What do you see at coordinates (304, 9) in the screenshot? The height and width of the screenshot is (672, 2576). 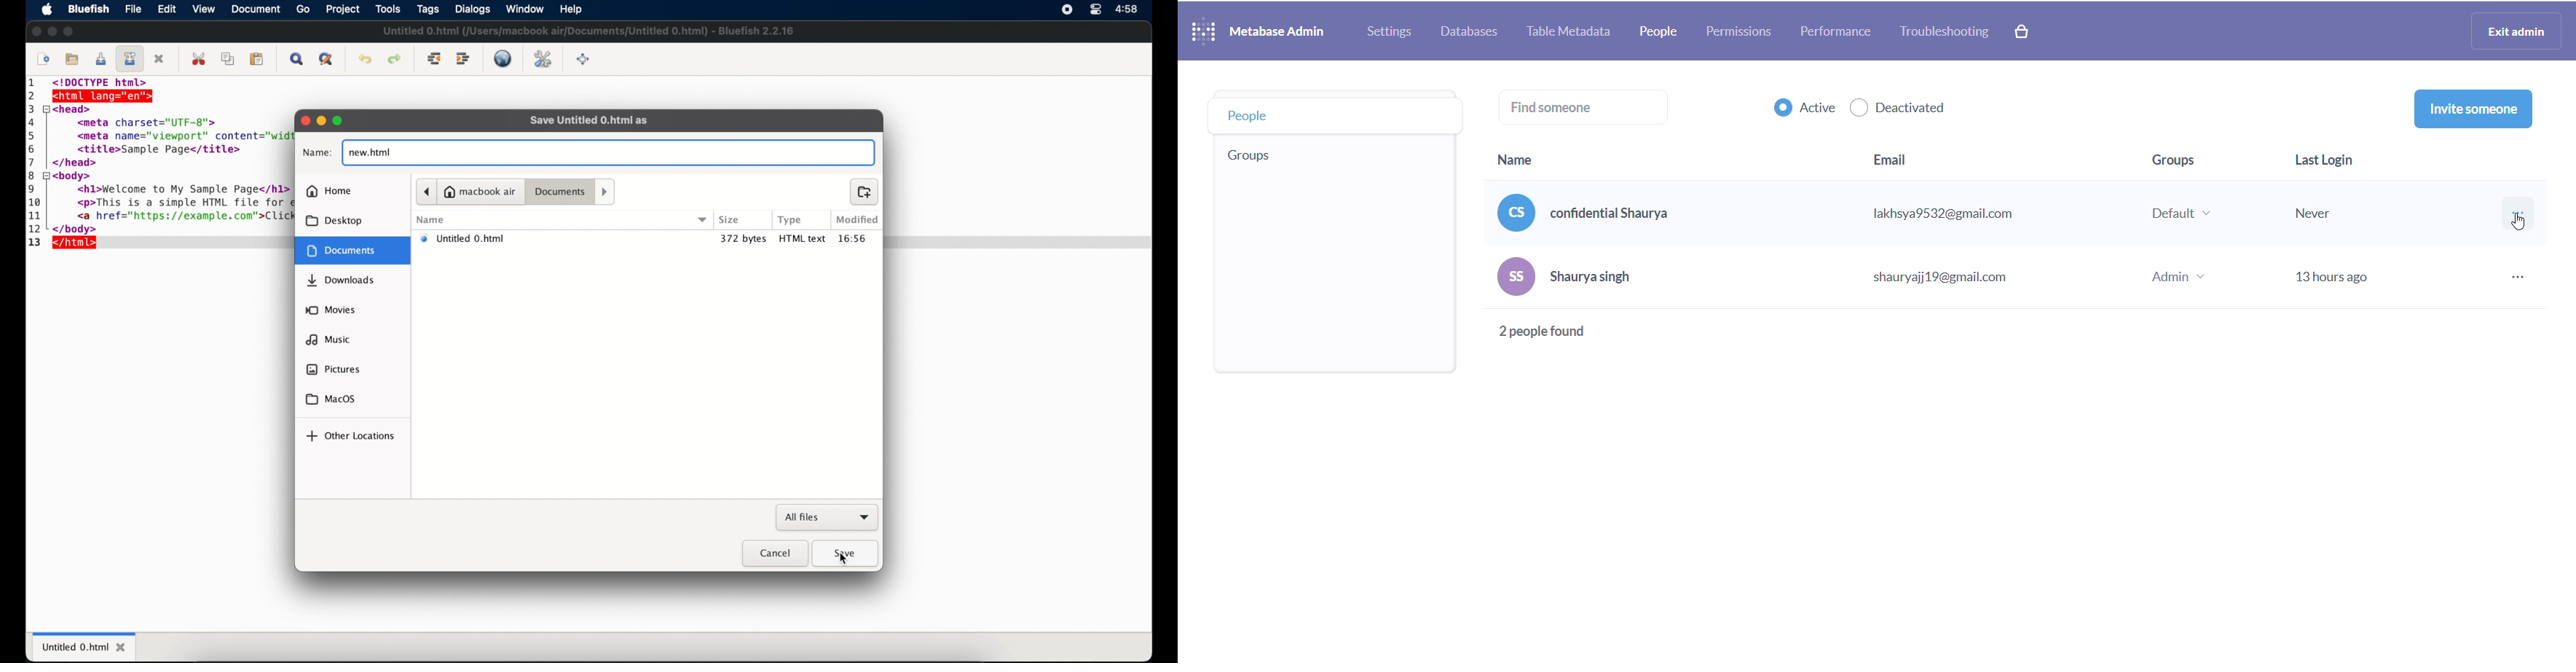 I see `go` at bounding box center [304, 9].